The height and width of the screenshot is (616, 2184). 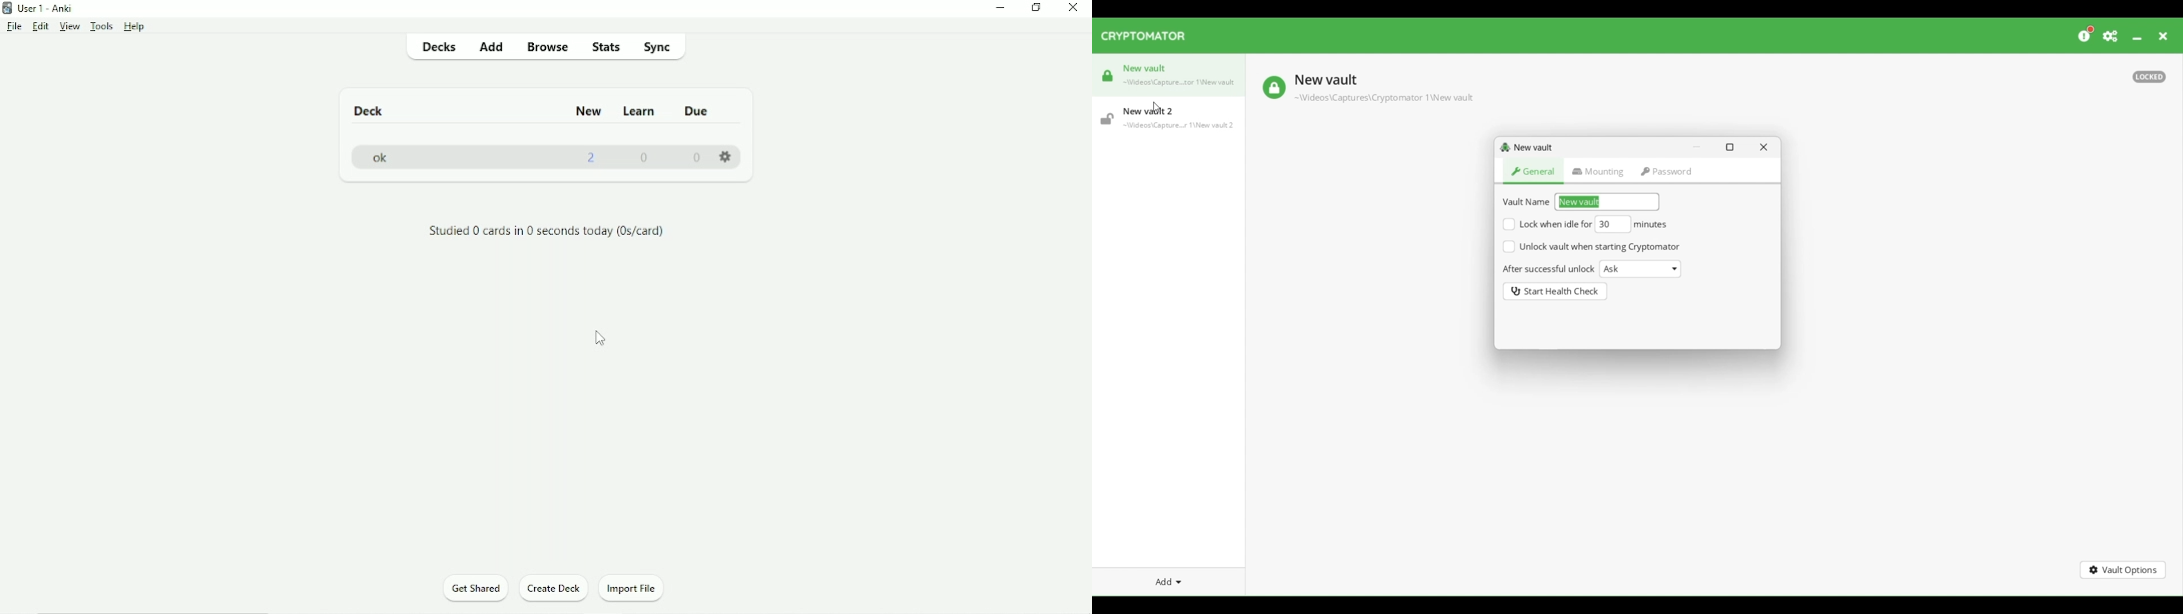 I want to click on Enter vault name, so click(x=1609, y=202).